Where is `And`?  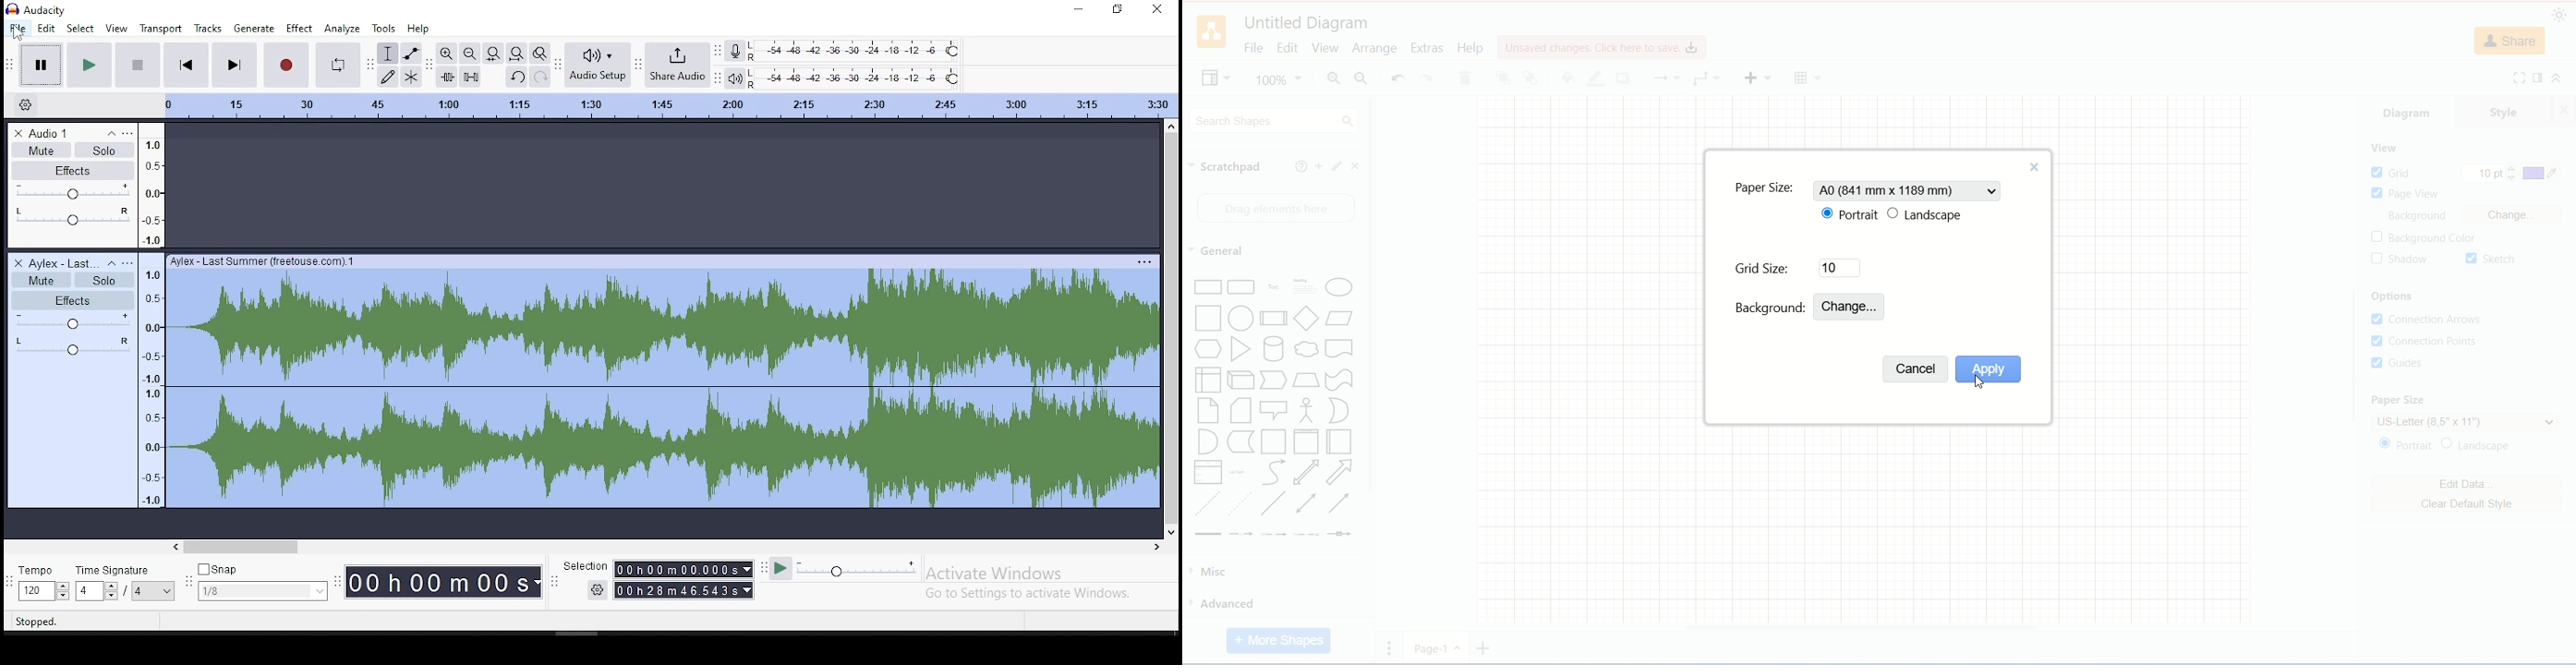 And is located at coordinates (1205, 441).